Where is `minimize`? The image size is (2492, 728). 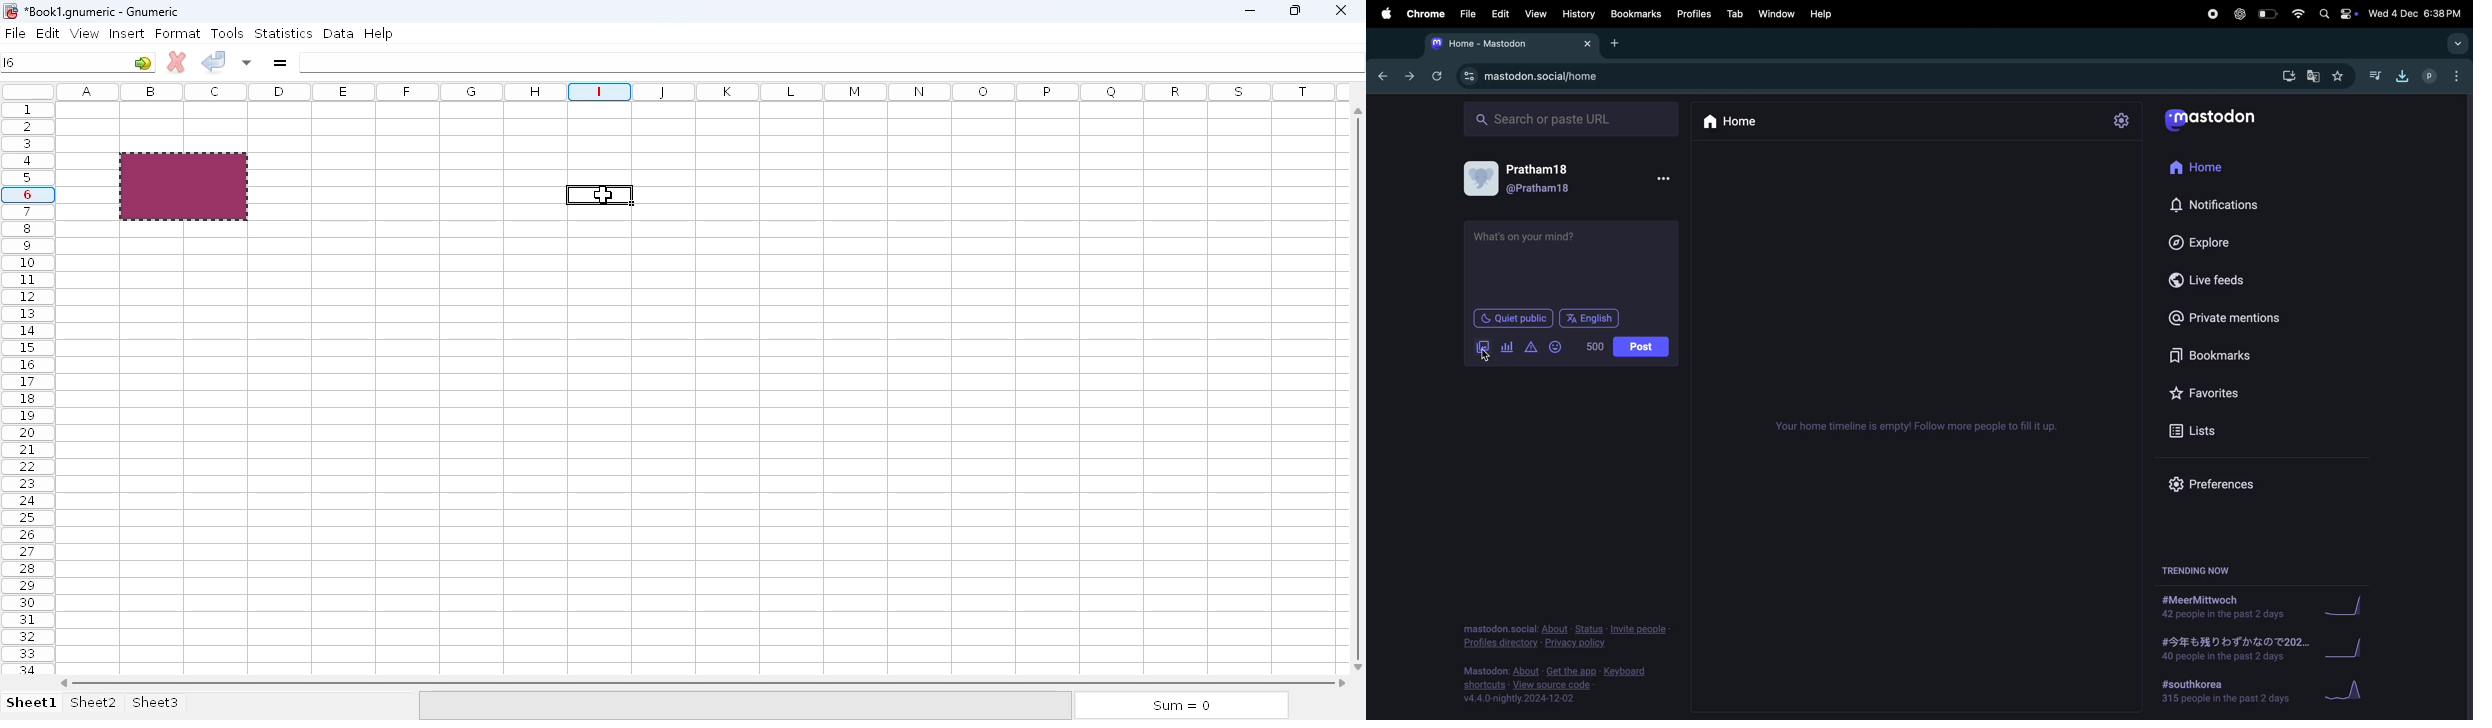 minimize is located at coordinates (1250, 11).